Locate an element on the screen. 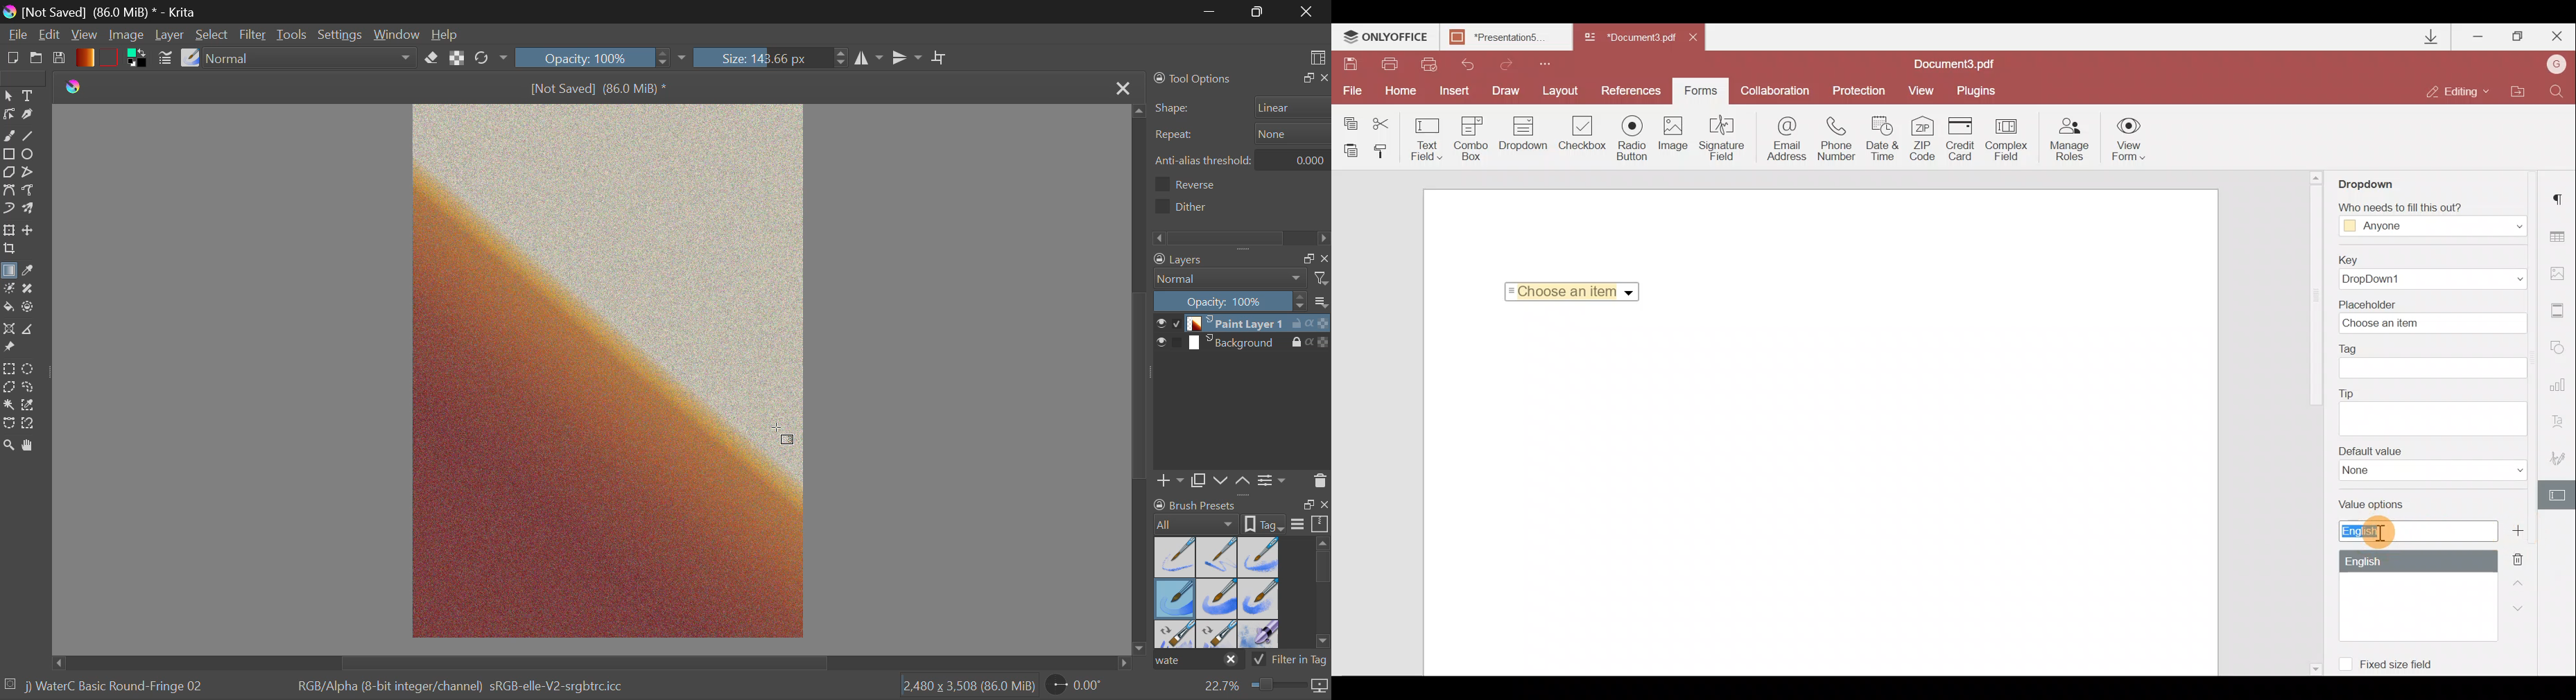 The height and width of the screenshot is (700, 2576). ZIP code is located at coordinates (1927, 141).